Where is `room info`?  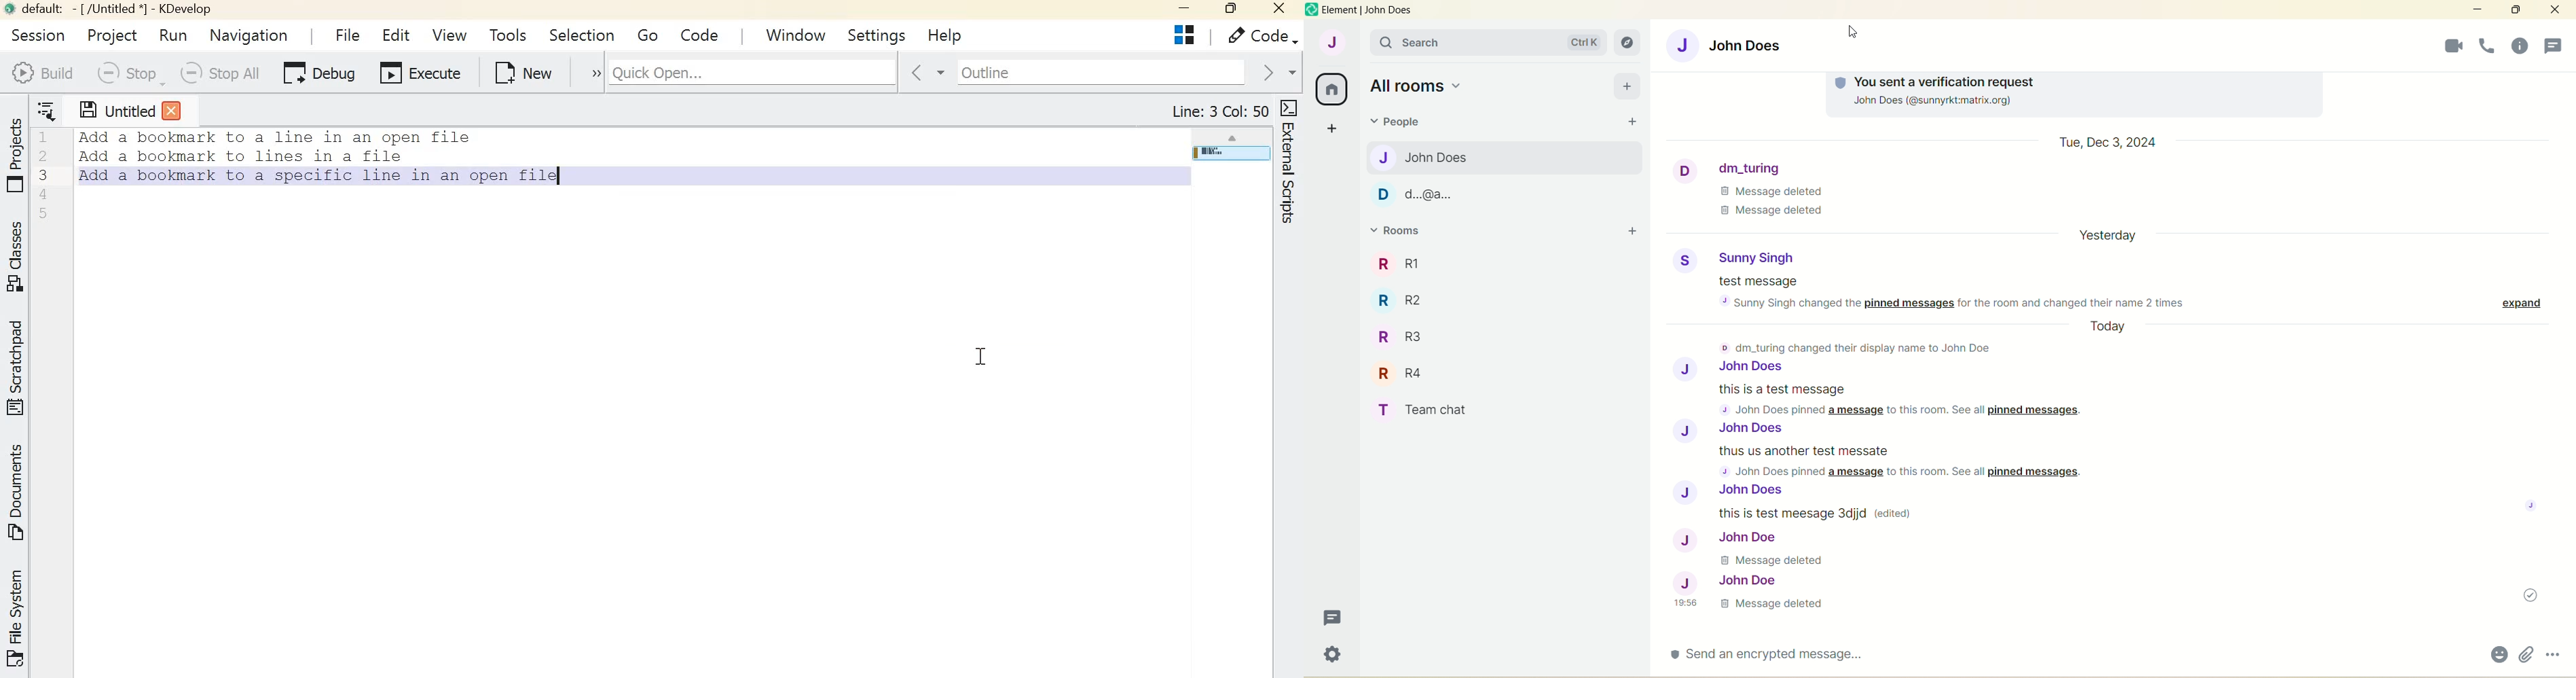 room info is located at coordinates (2486, 46).